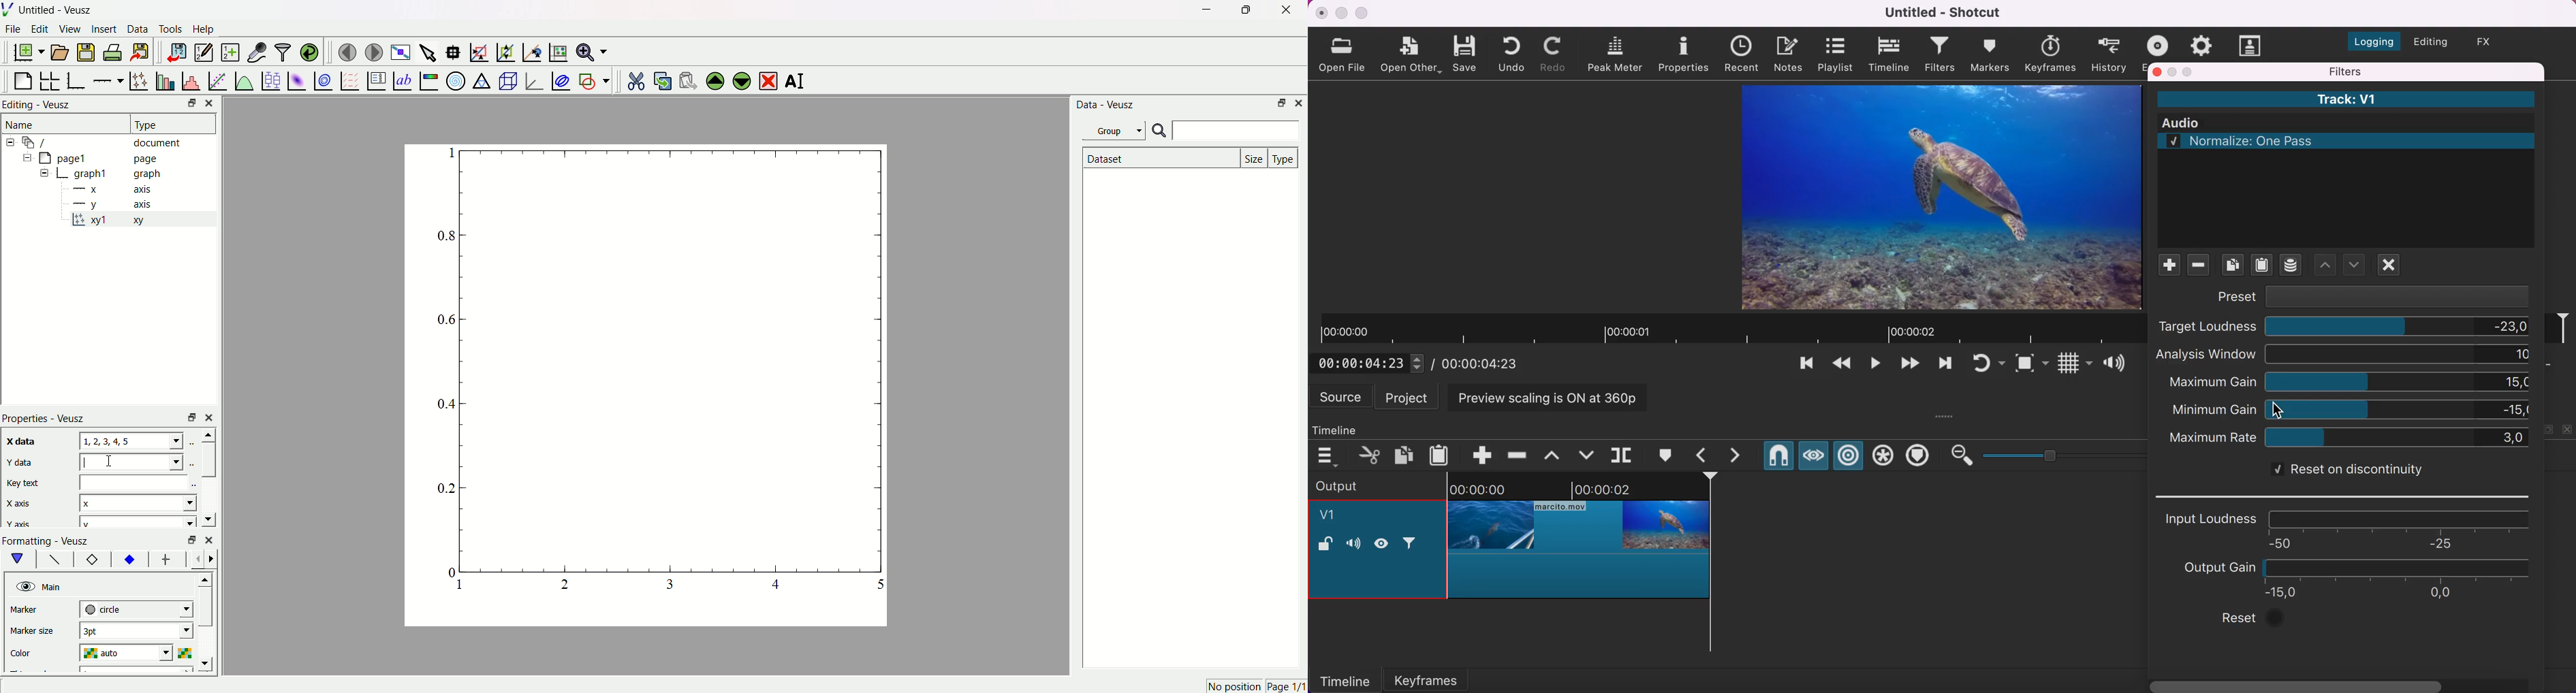  Describe the element at coordinates (40, 30) in the screenshot. I see `Edit` at that location.